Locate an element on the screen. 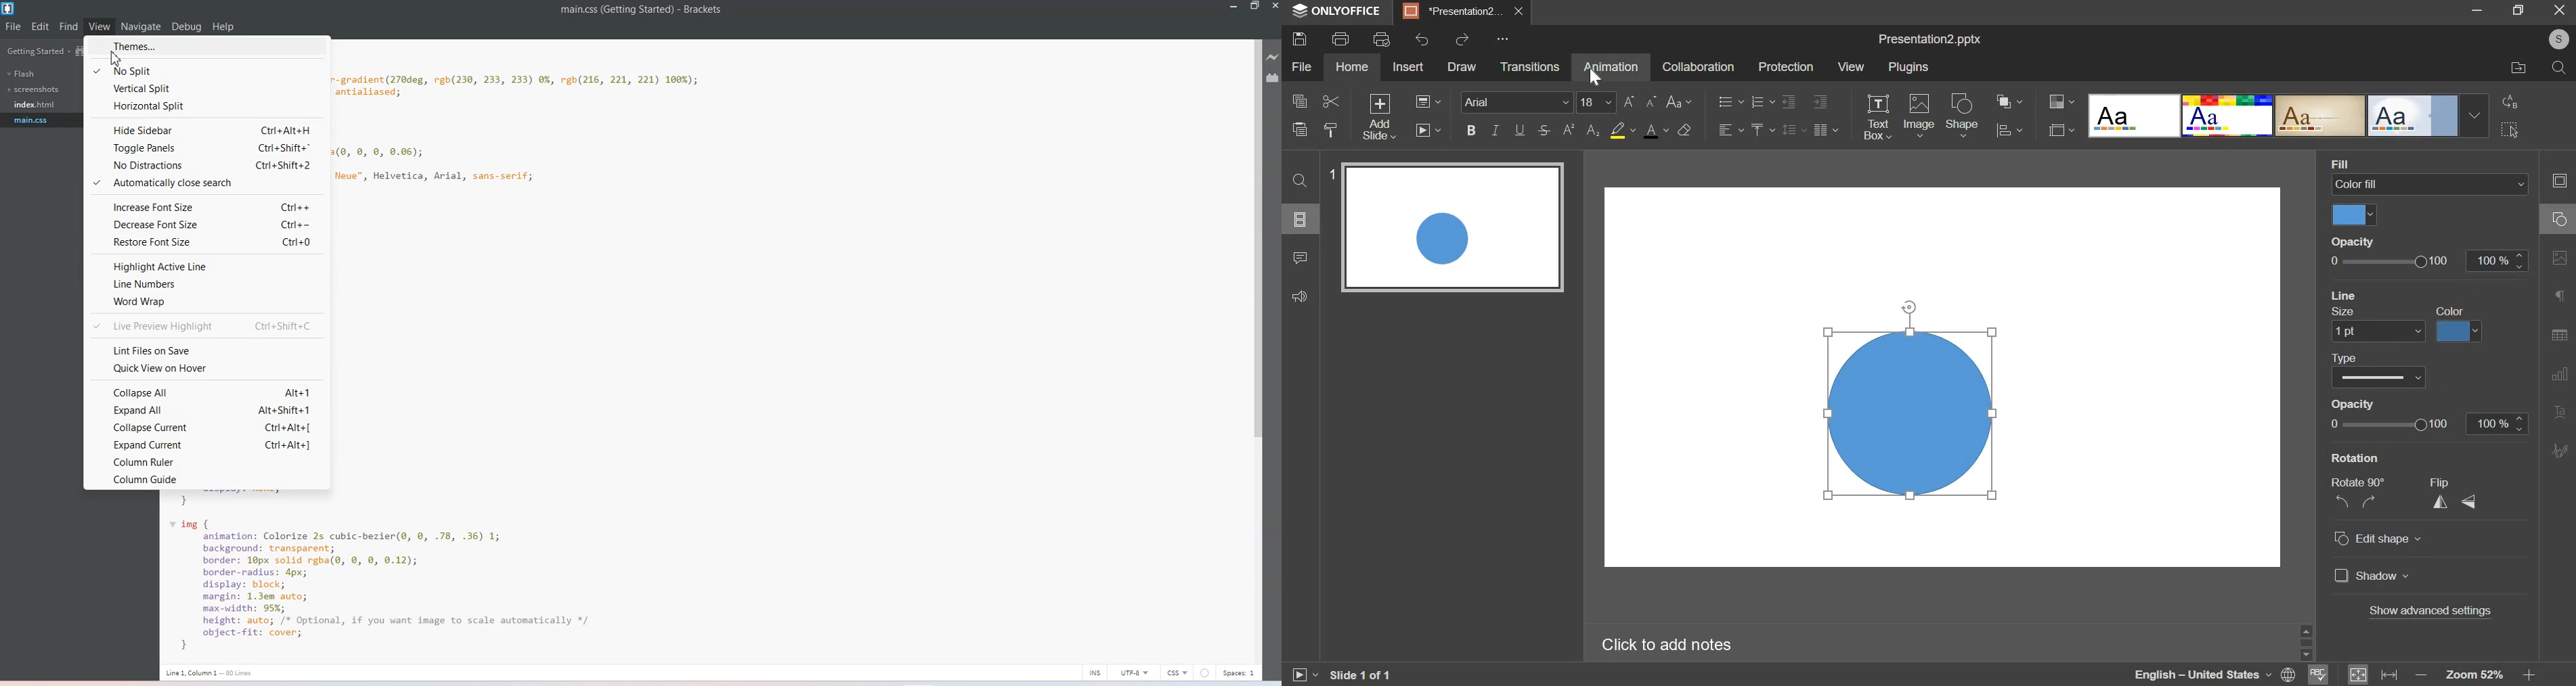  presentation is located at coordinates (1462, 14).